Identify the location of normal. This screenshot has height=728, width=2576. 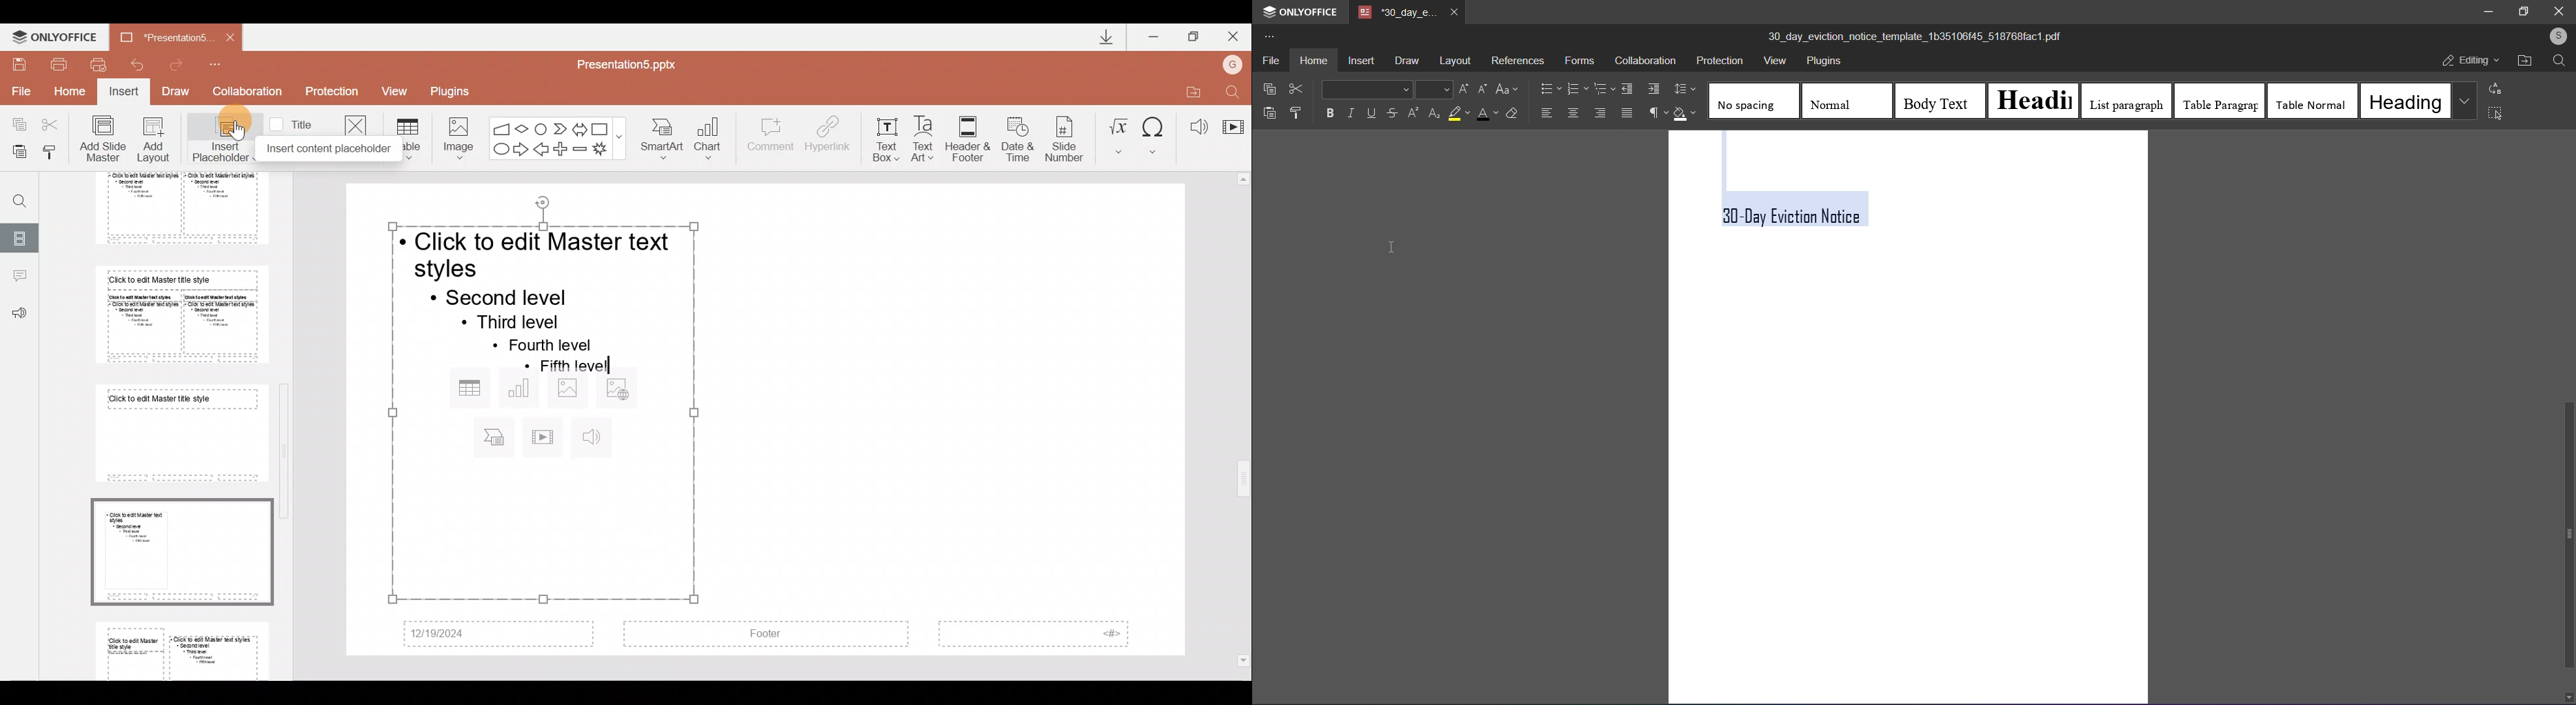
(1840, 100).